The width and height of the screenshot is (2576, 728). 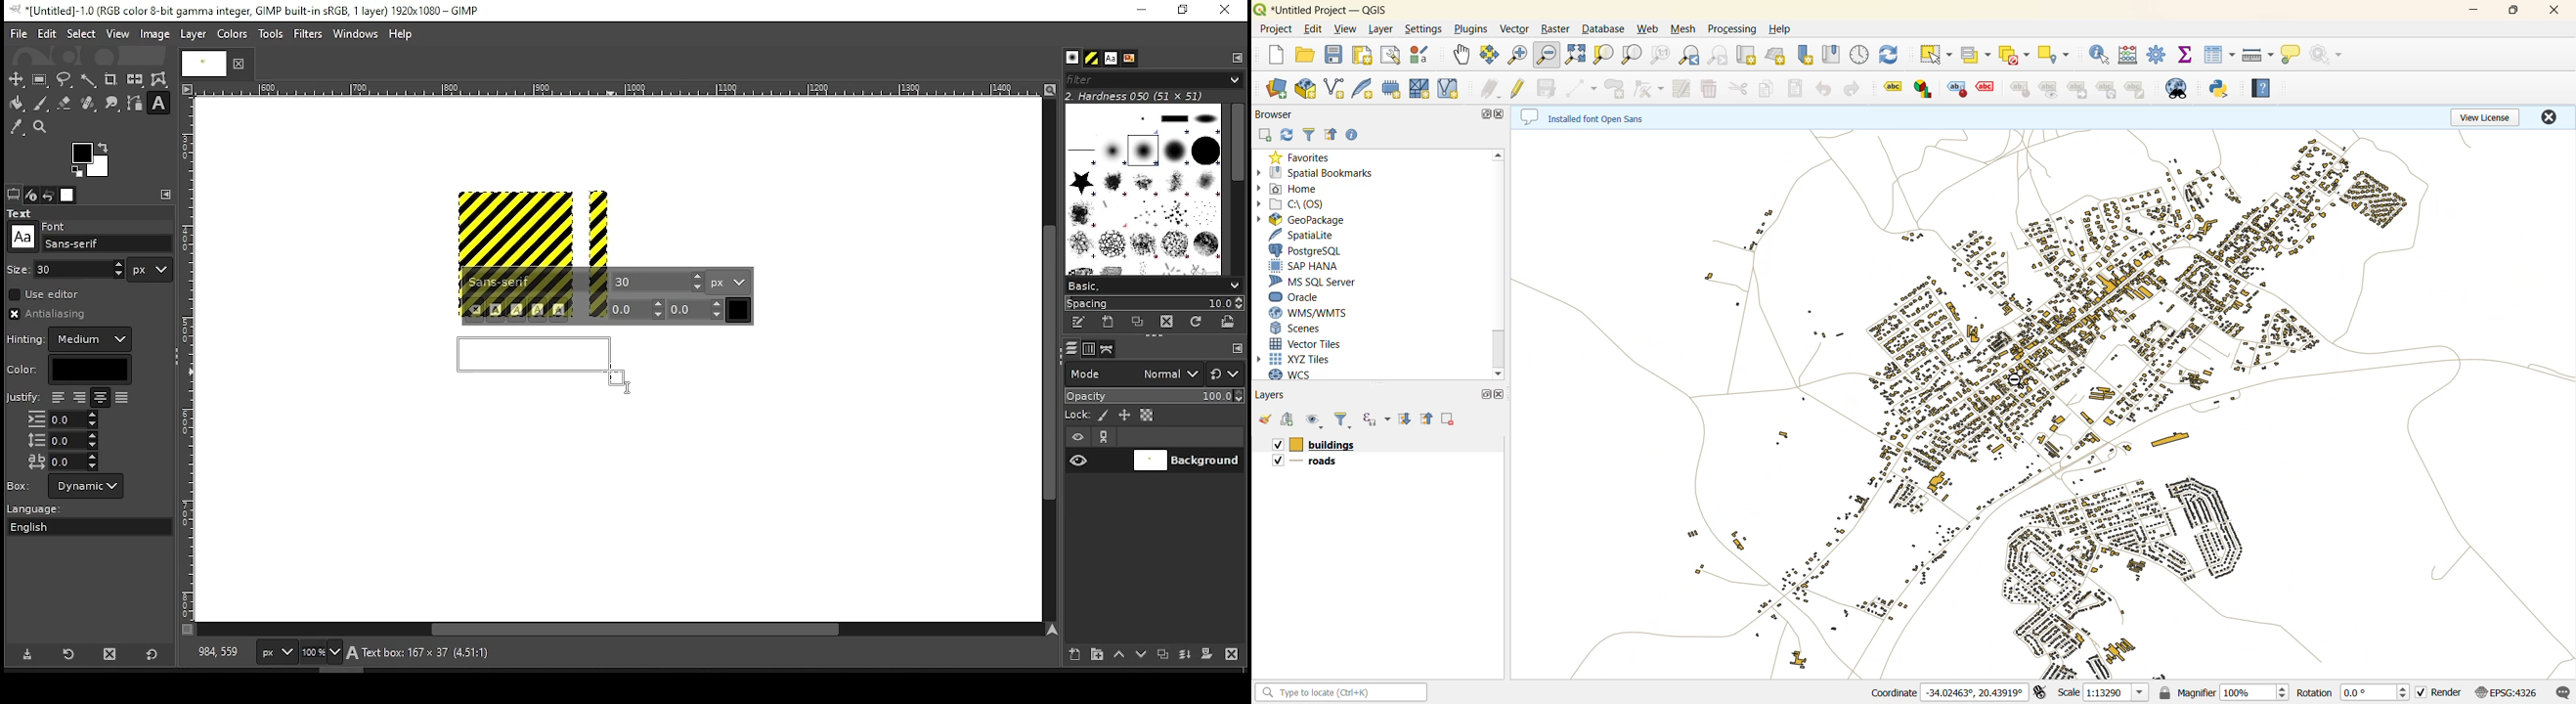 I want to click on zoom native, so click(x=1659, y=54).